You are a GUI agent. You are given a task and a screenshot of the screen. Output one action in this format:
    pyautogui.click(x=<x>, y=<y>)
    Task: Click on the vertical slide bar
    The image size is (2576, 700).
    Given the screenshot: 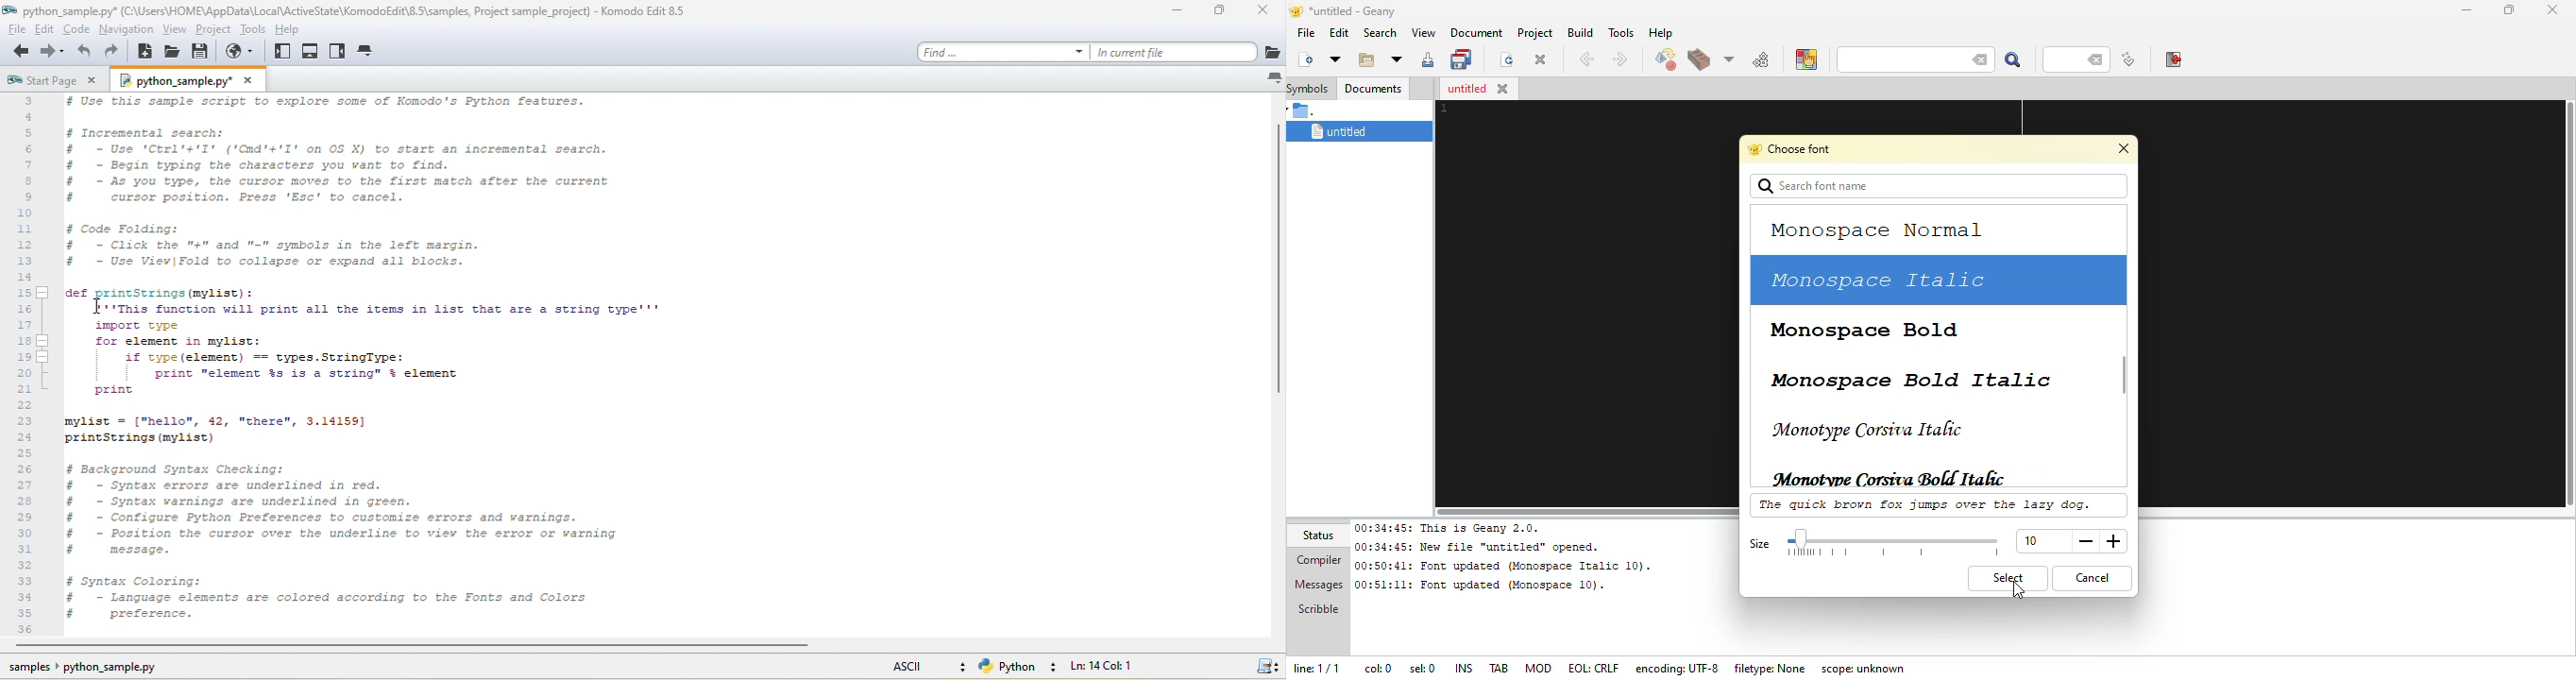 What is the action you would take?
    pyautogui.click(x=2568, y=306)
    